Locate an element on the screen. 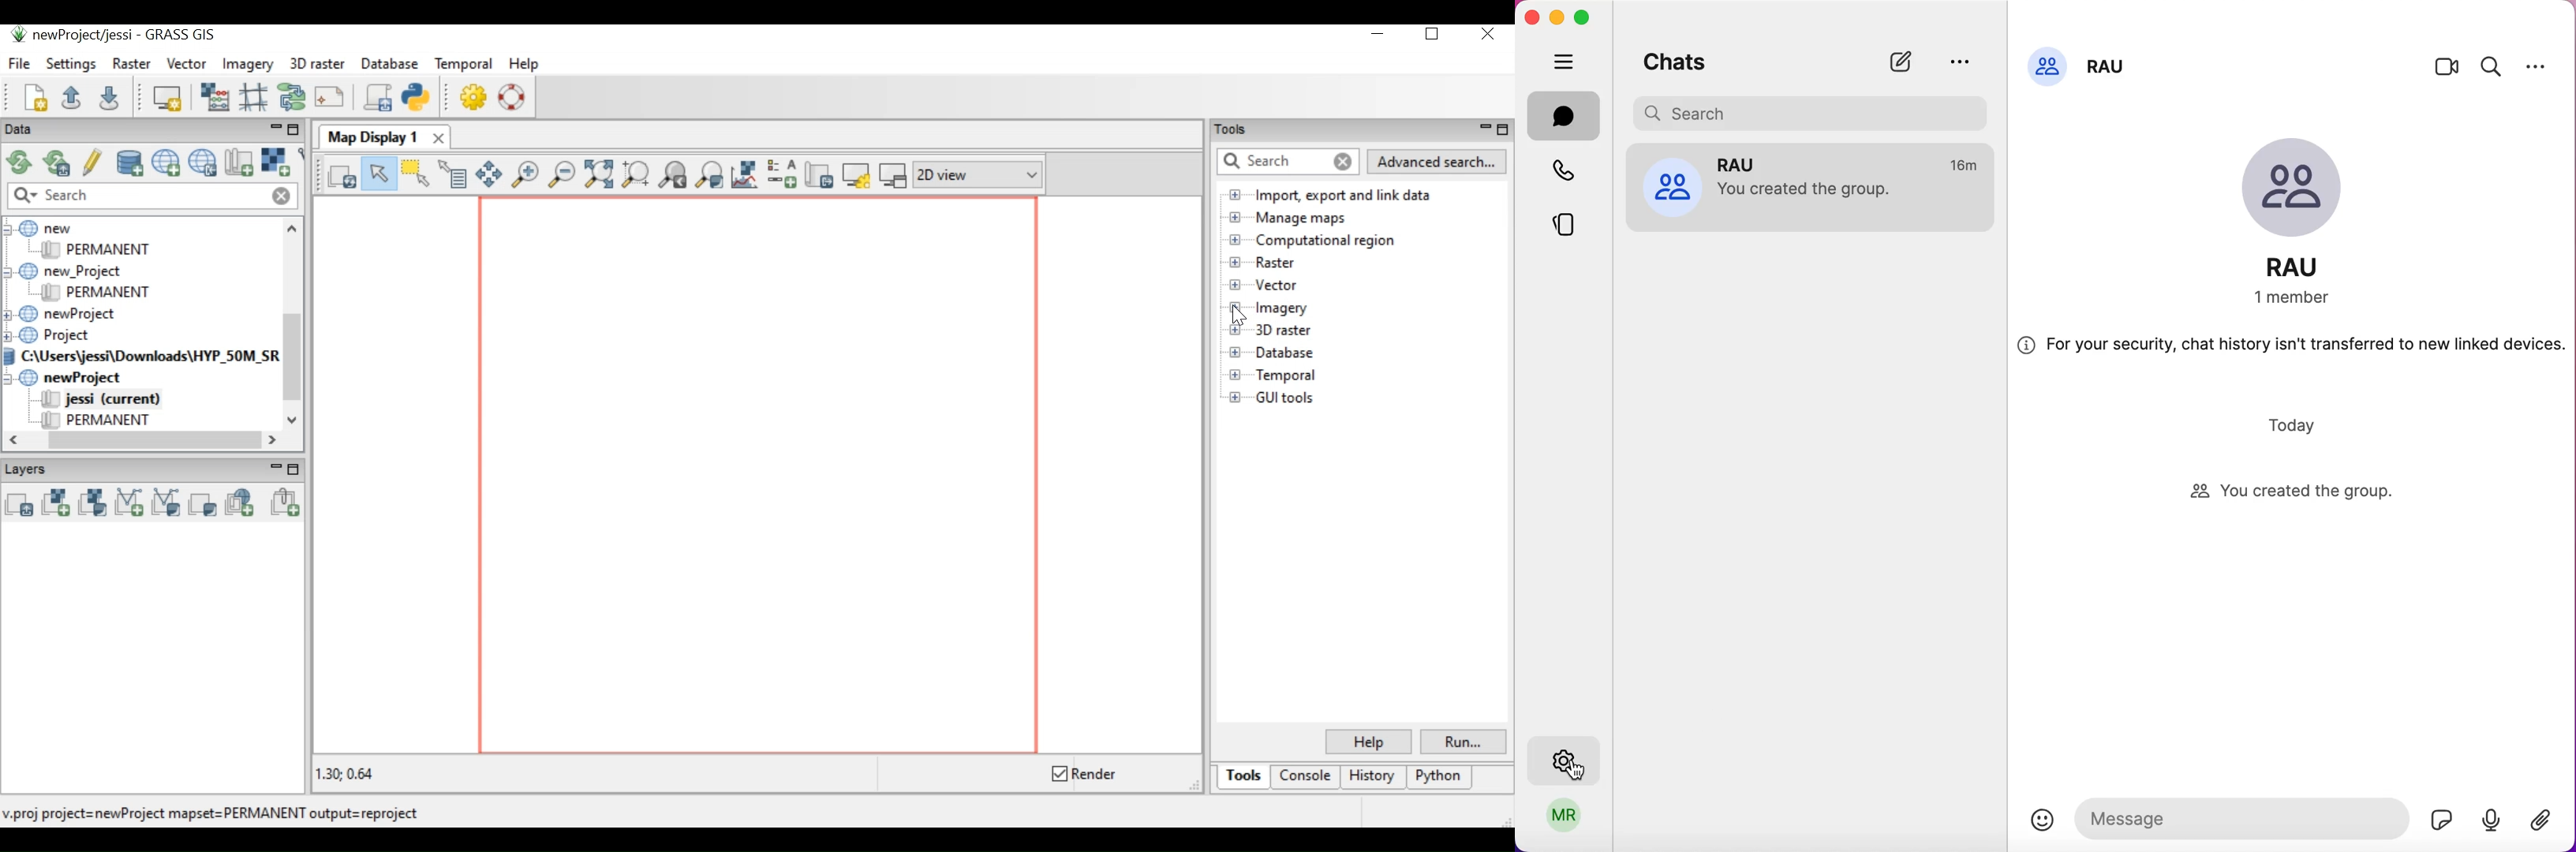 This screenshot has width=2576, height=868. minimize is located at coordinates (1556, 17).